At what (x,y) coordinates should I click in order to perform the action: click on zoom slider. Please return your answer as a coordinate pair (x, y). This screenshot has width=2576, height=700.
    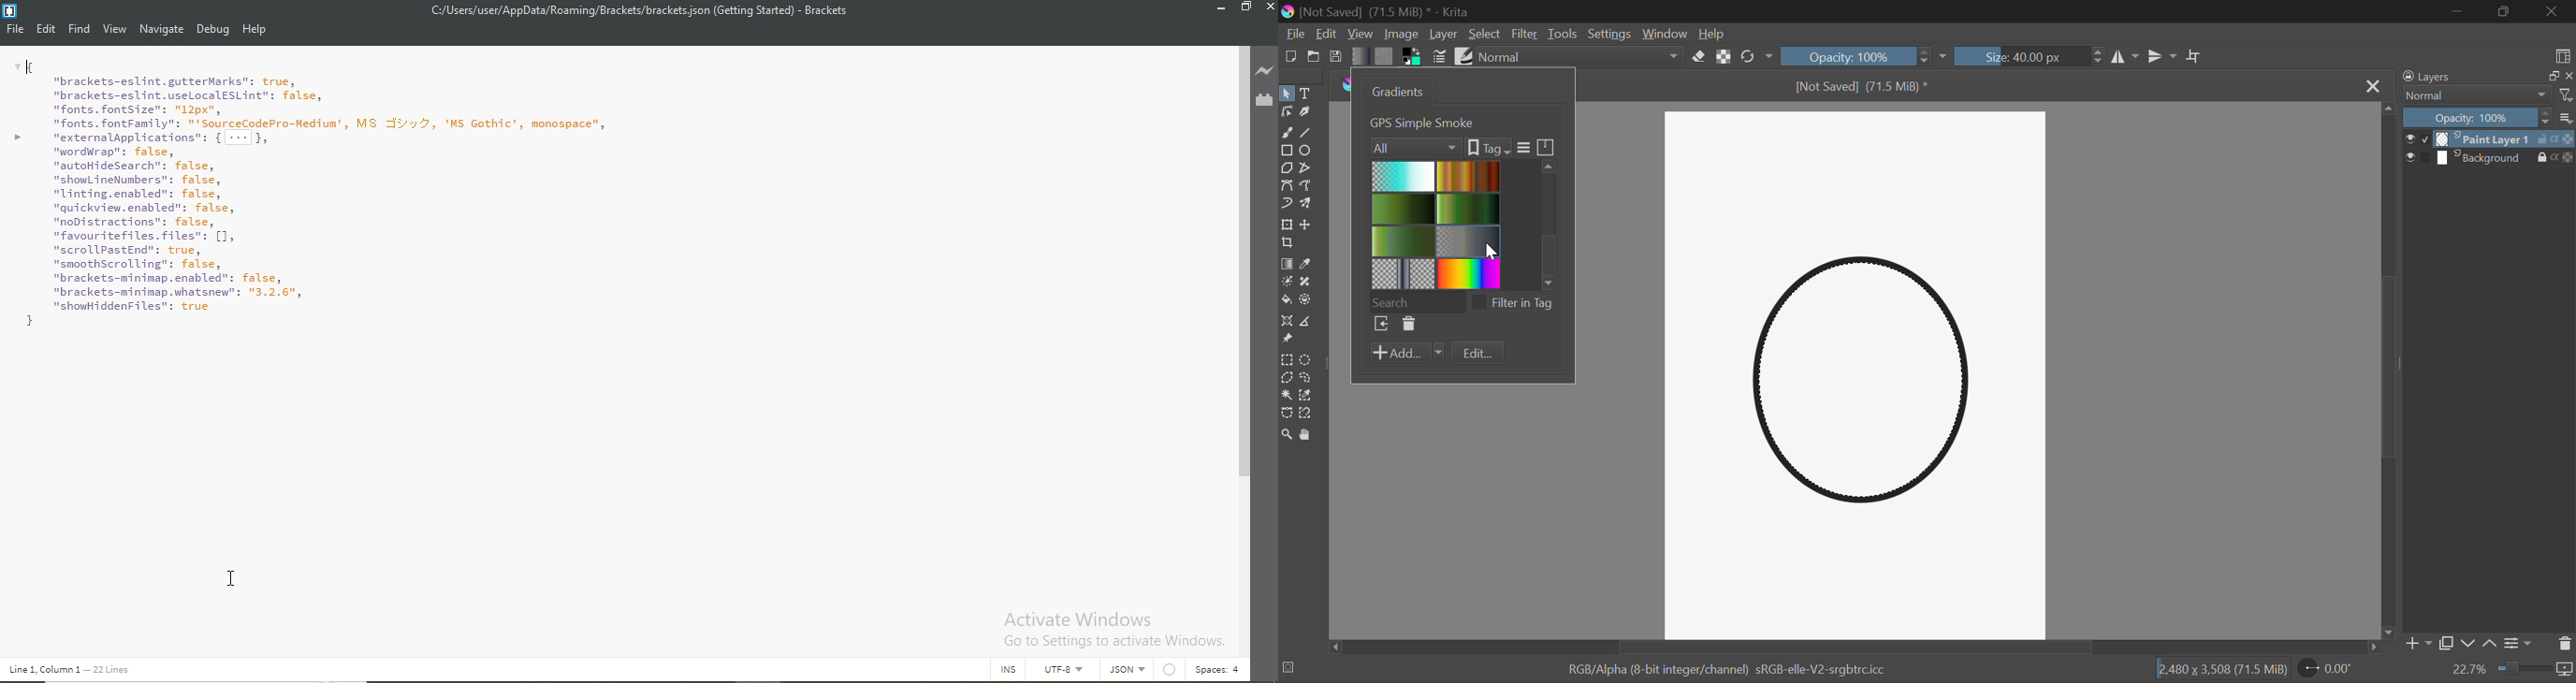
    Looking at the image, I should click on (2526, 667).